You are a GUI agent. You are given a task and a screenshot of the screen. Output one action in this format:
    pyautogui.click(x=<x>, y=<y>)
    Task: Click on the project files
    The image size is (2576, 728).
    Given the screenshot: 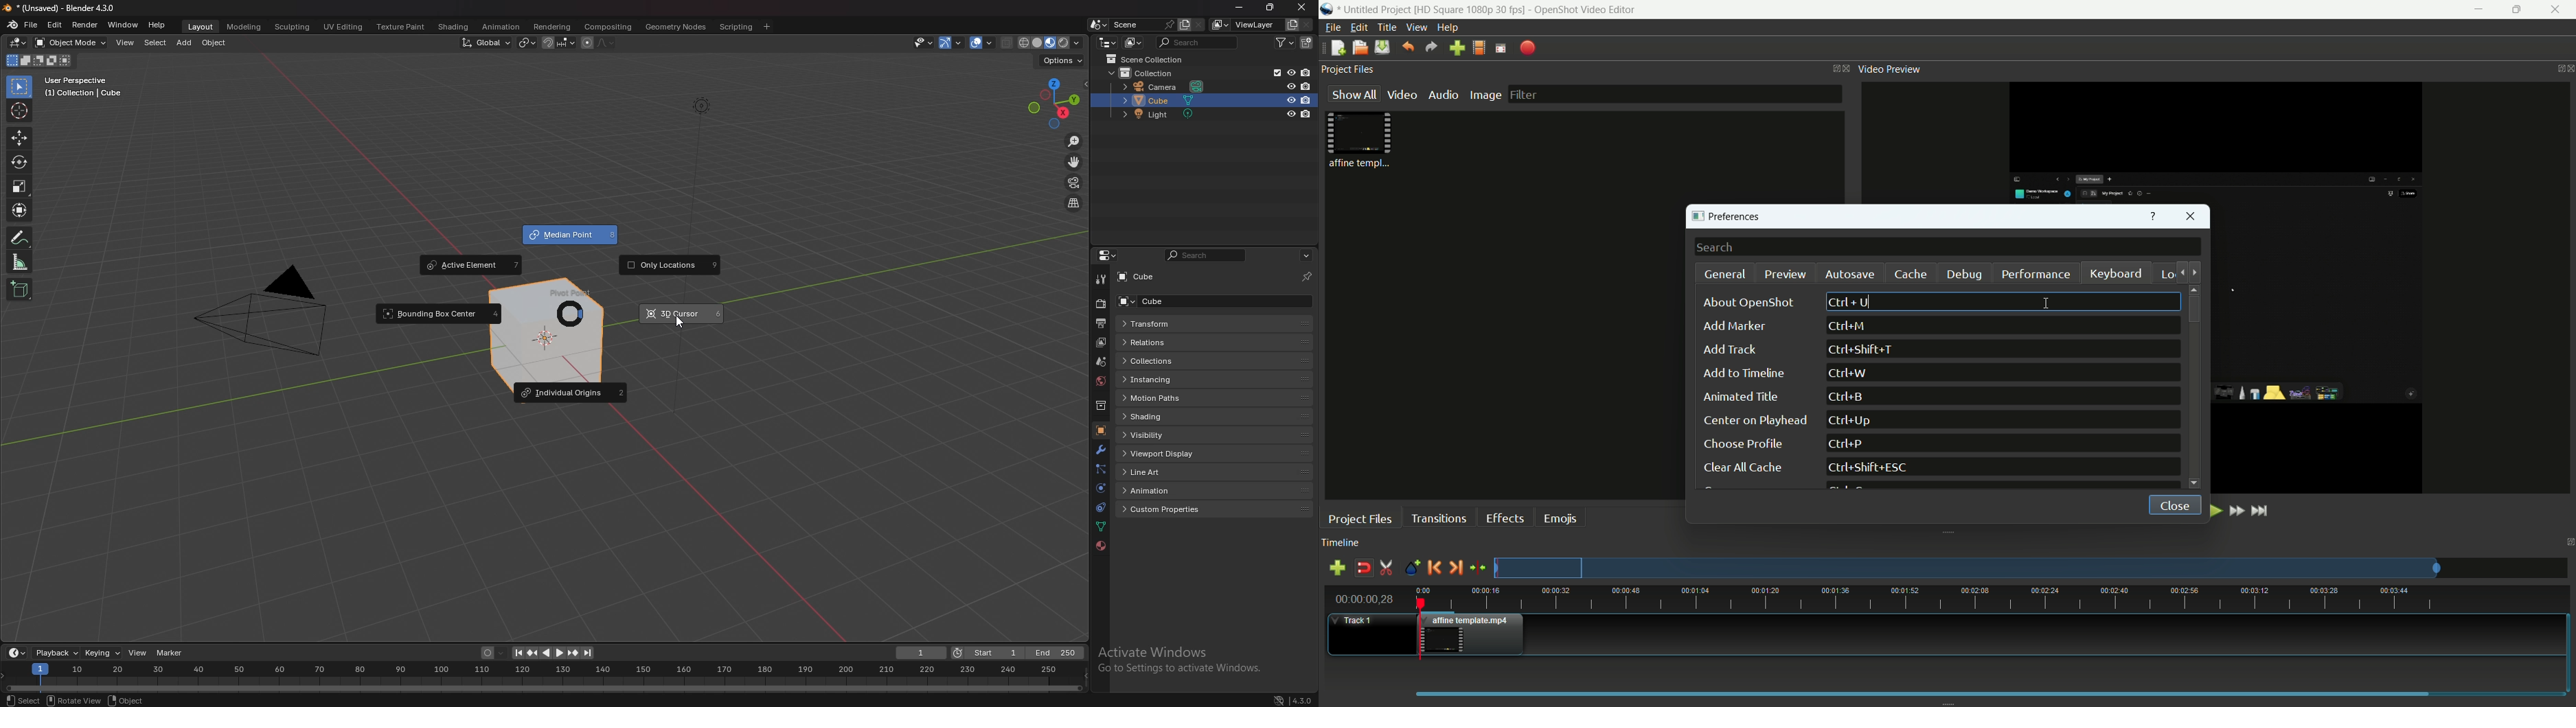 What is the action you would take?
    pyautogui.click(x=1360, y=518)
    